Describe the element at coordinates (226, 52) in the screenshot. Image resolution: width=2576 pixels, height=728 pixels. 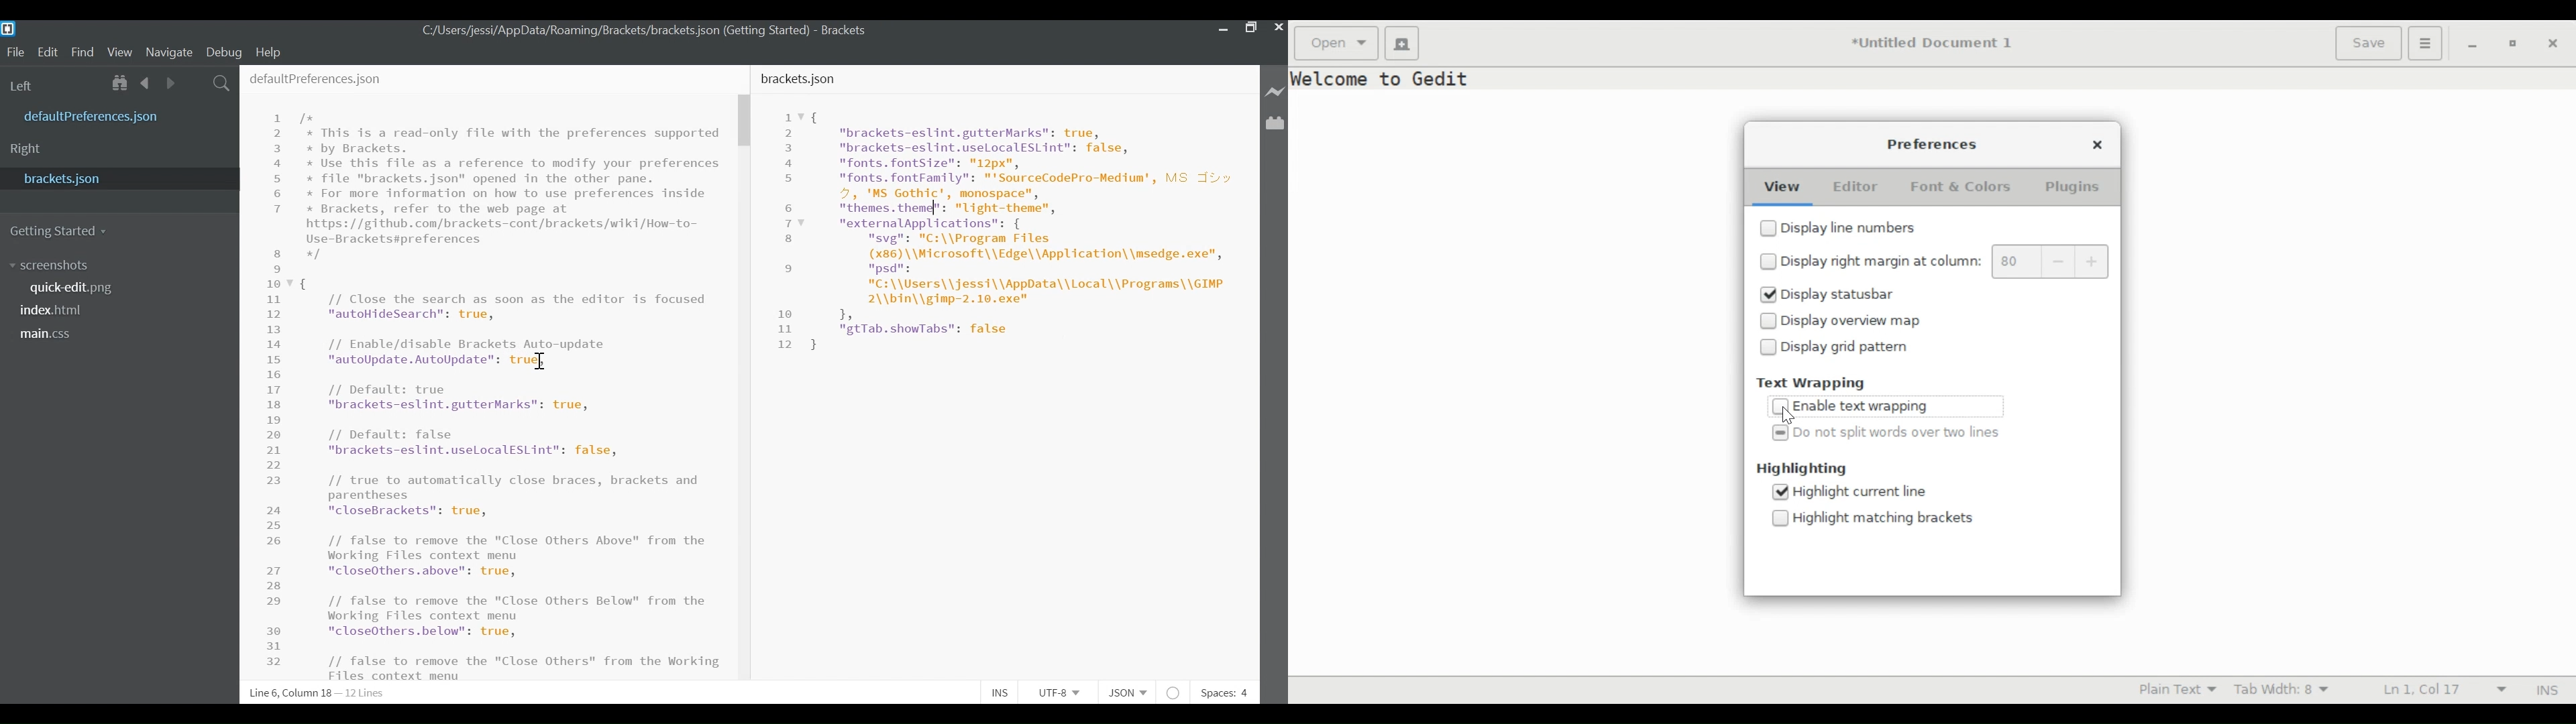
I see `Debug` at that location.